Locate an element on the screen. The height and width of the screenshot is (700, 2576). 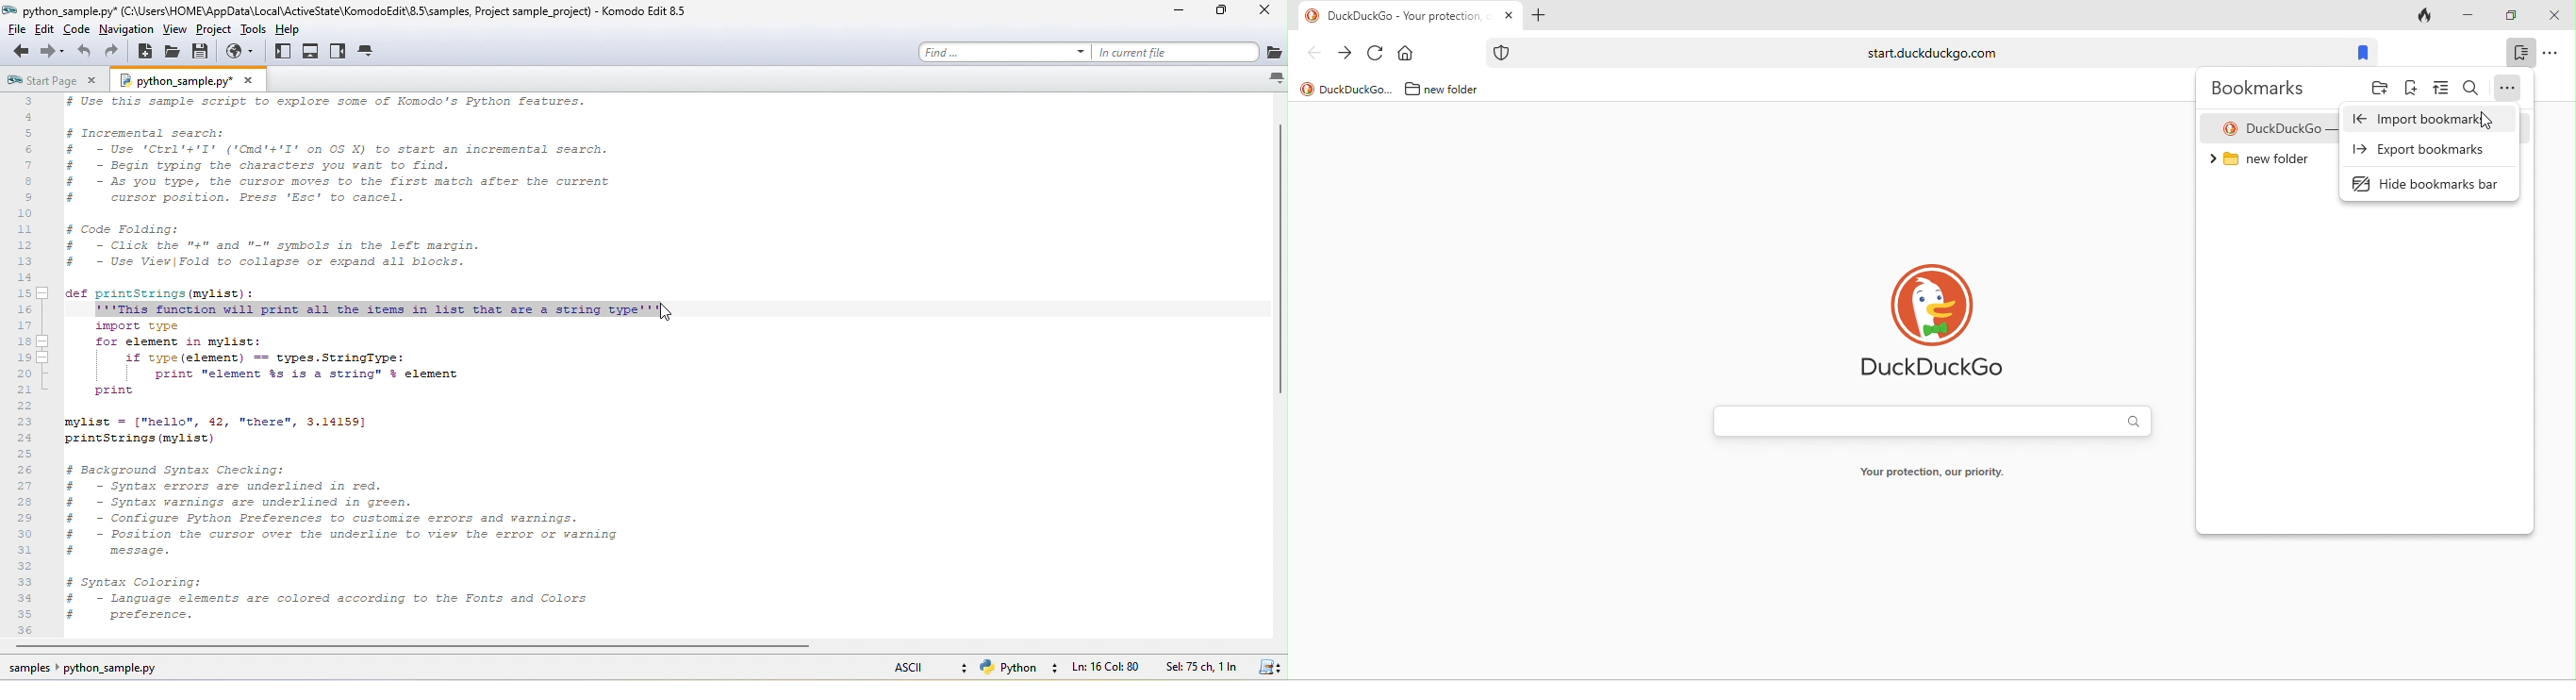
forward is located at coordinates (51, 52).